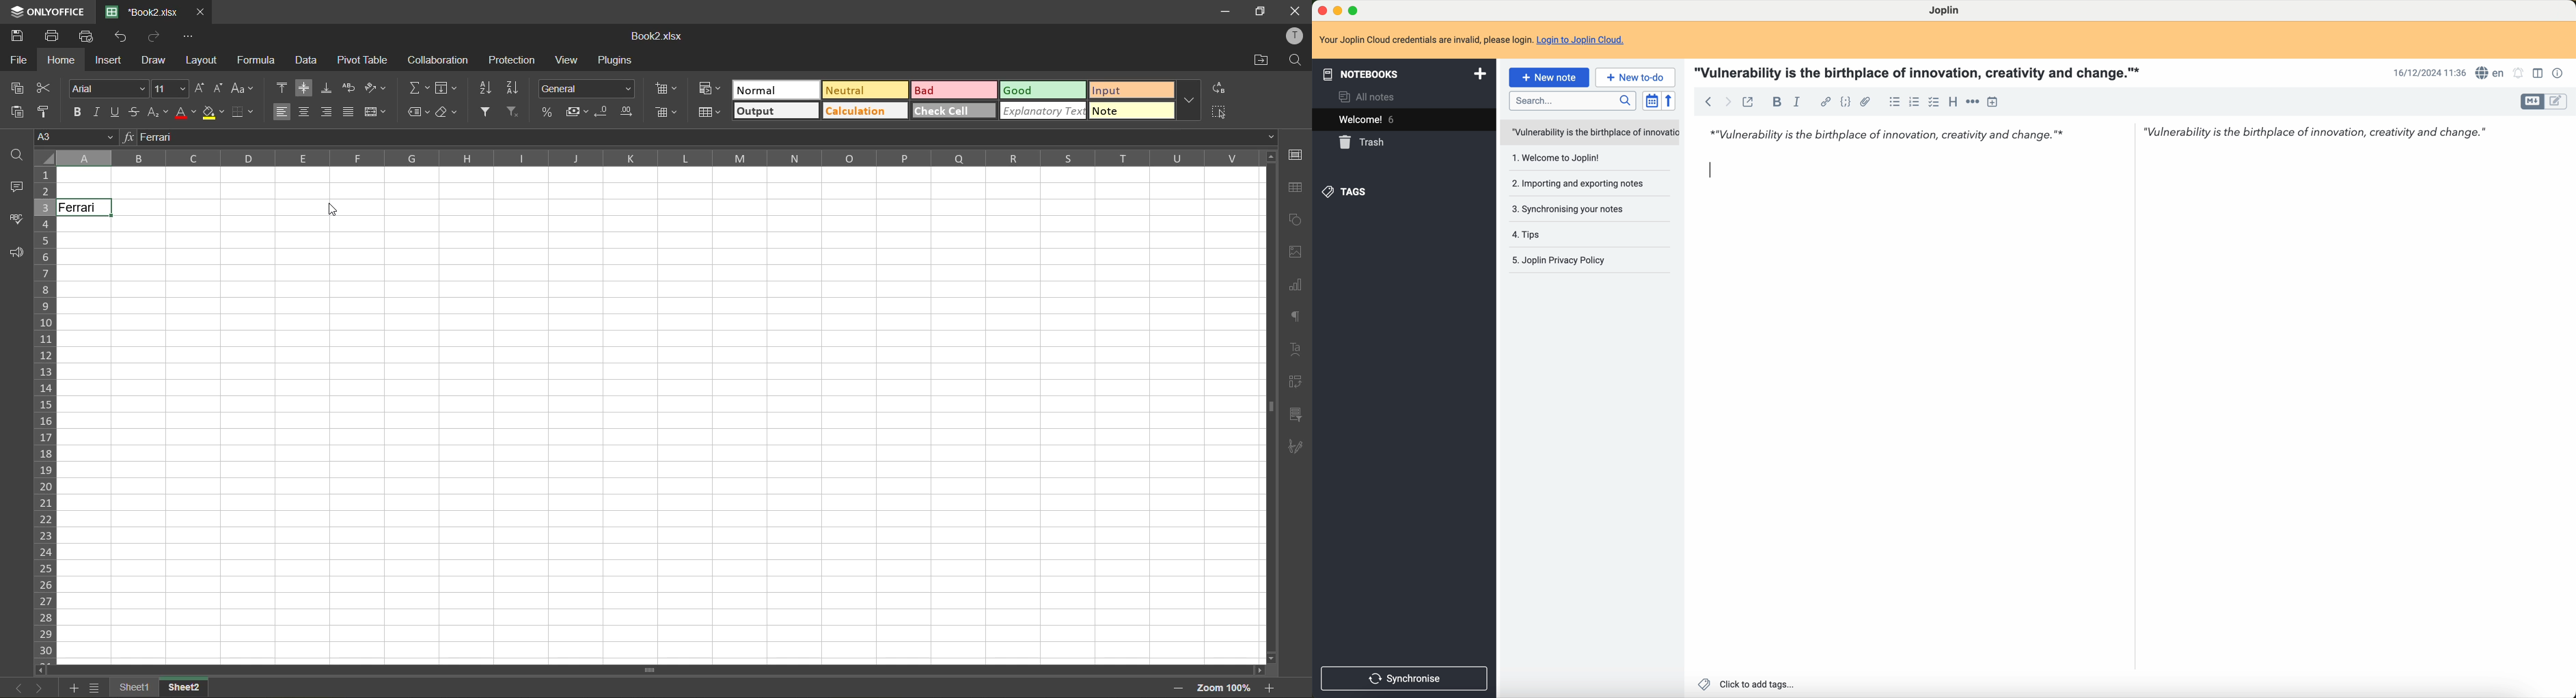 The image size is (2576, 700). I want to click on minimize, so click(1338, 11).